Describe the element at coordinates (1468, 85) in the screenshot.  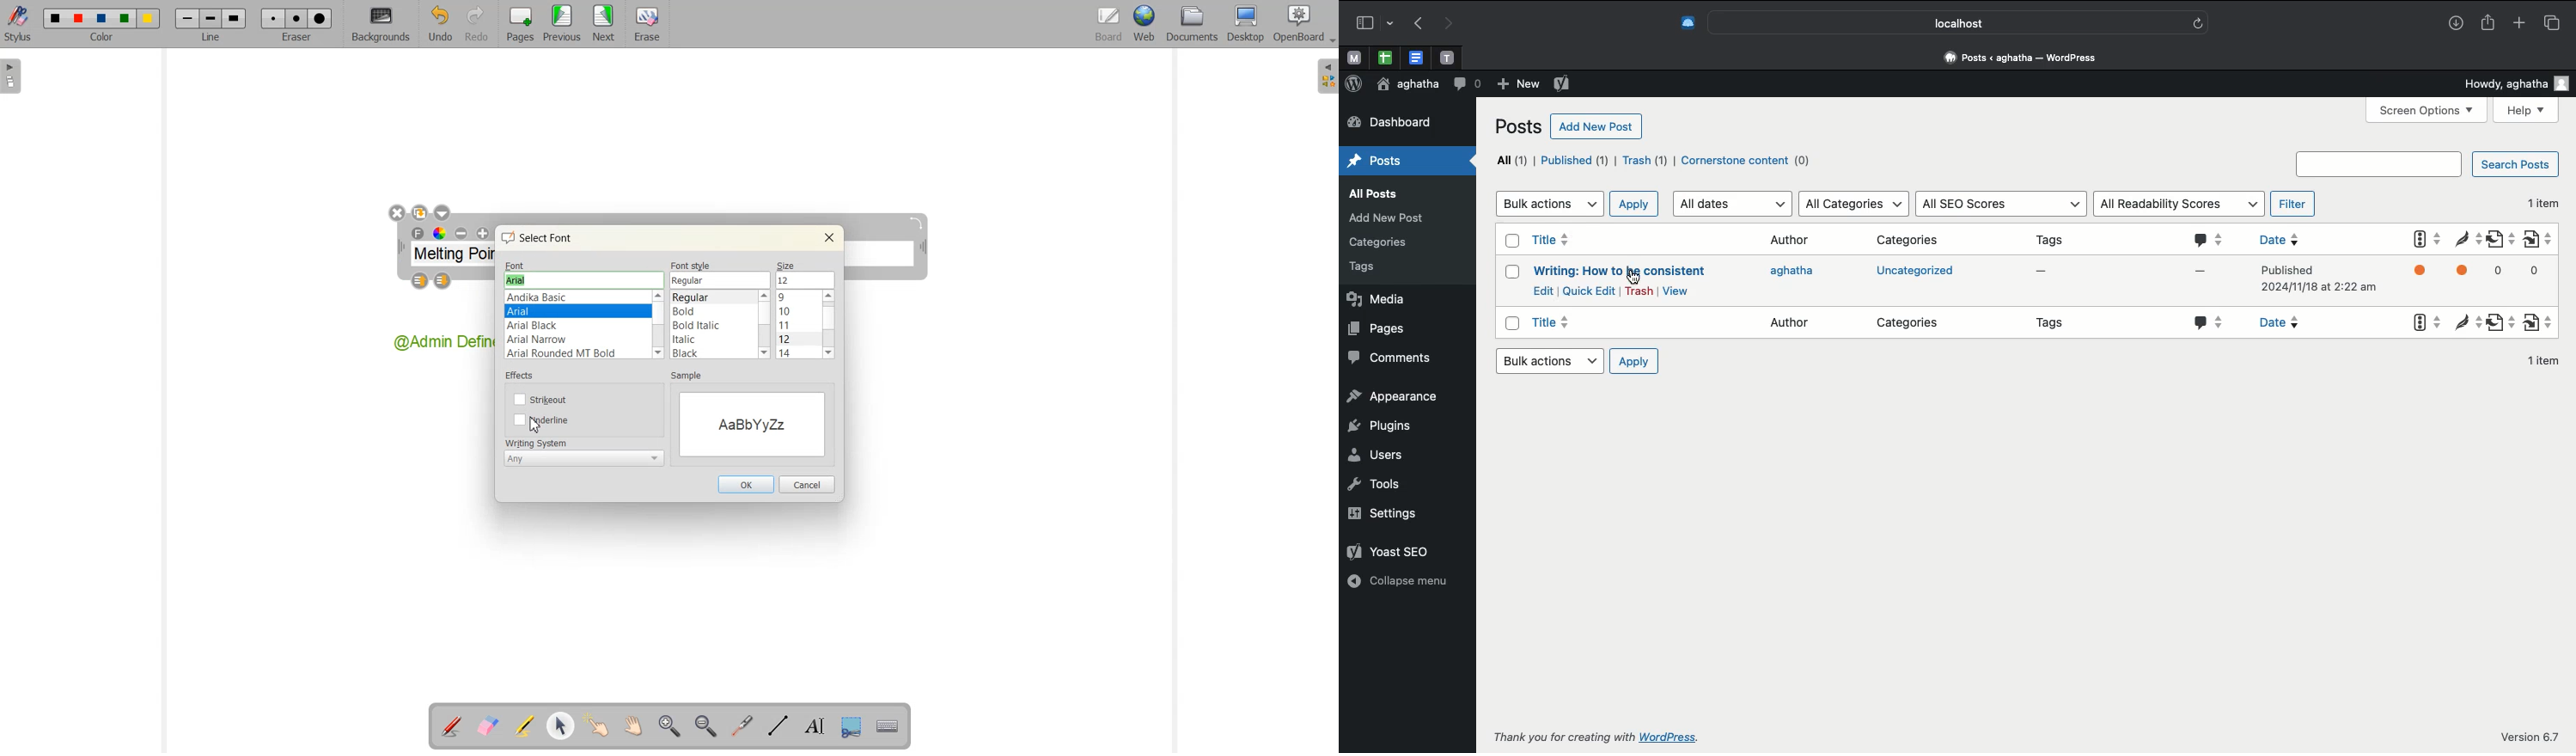
I see `Comment` at that location.